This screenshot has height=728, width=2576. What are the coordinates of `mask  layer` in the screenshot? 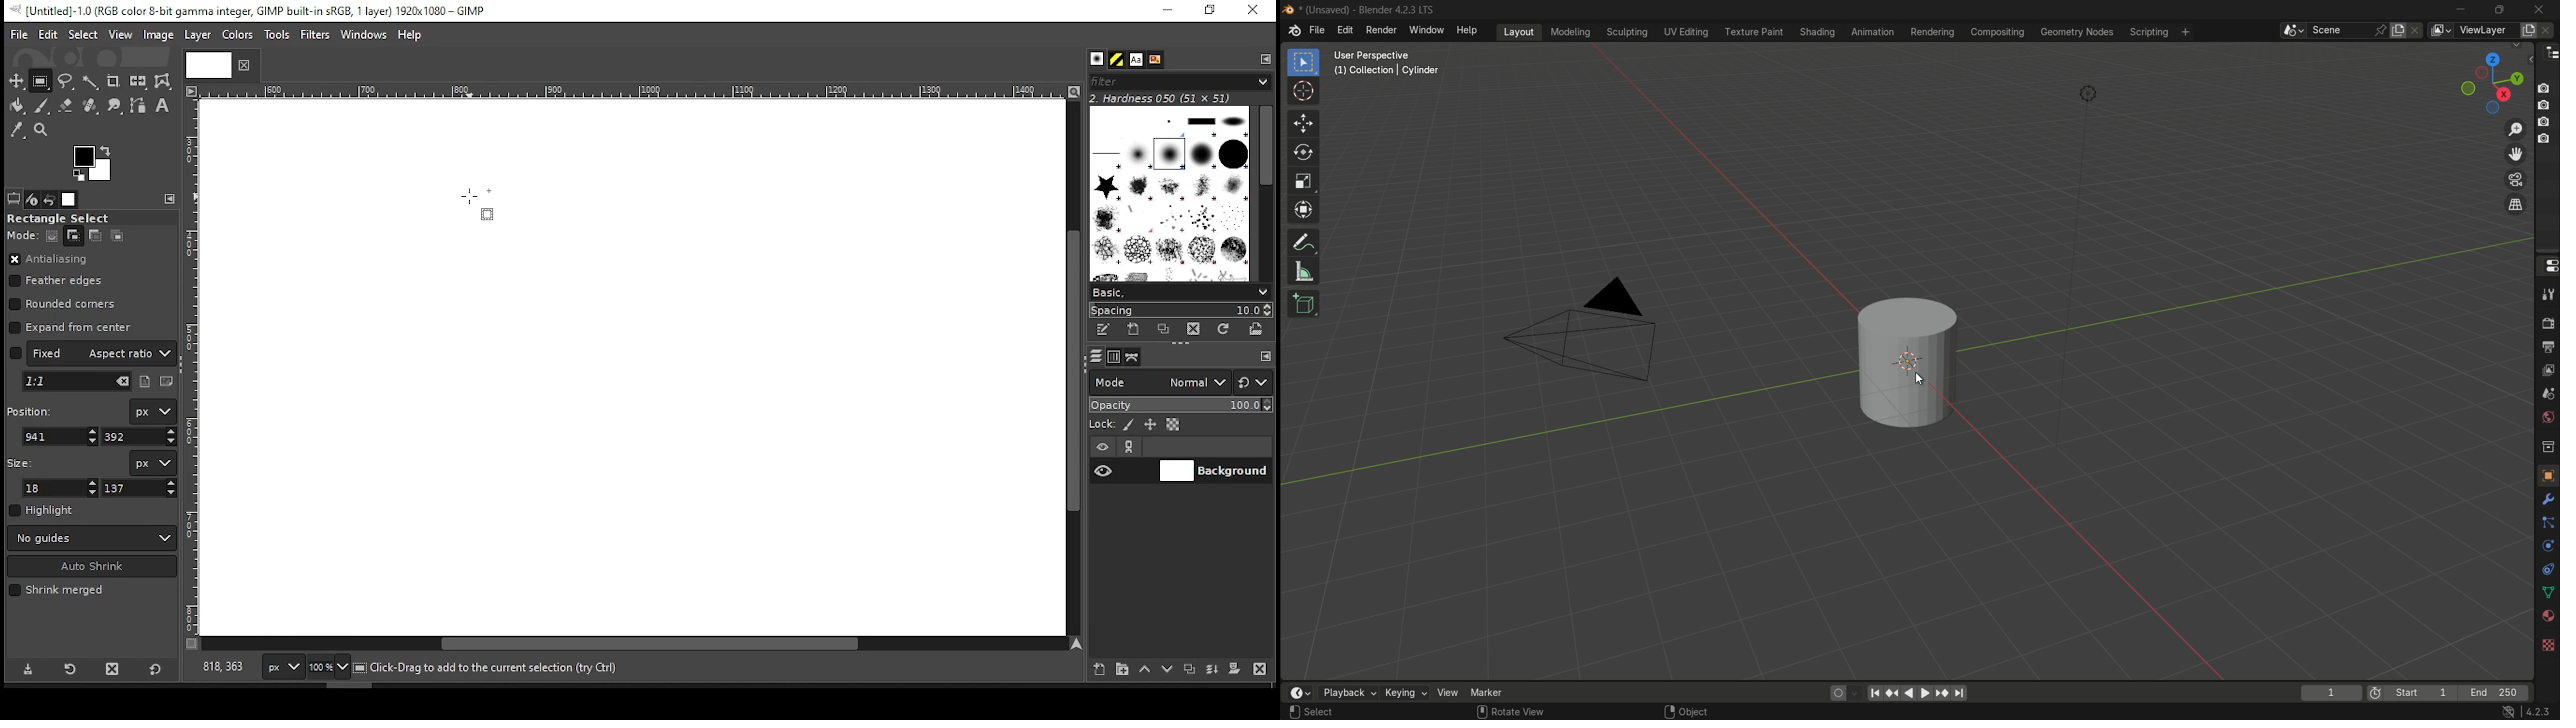 It's located at (1234, 670).